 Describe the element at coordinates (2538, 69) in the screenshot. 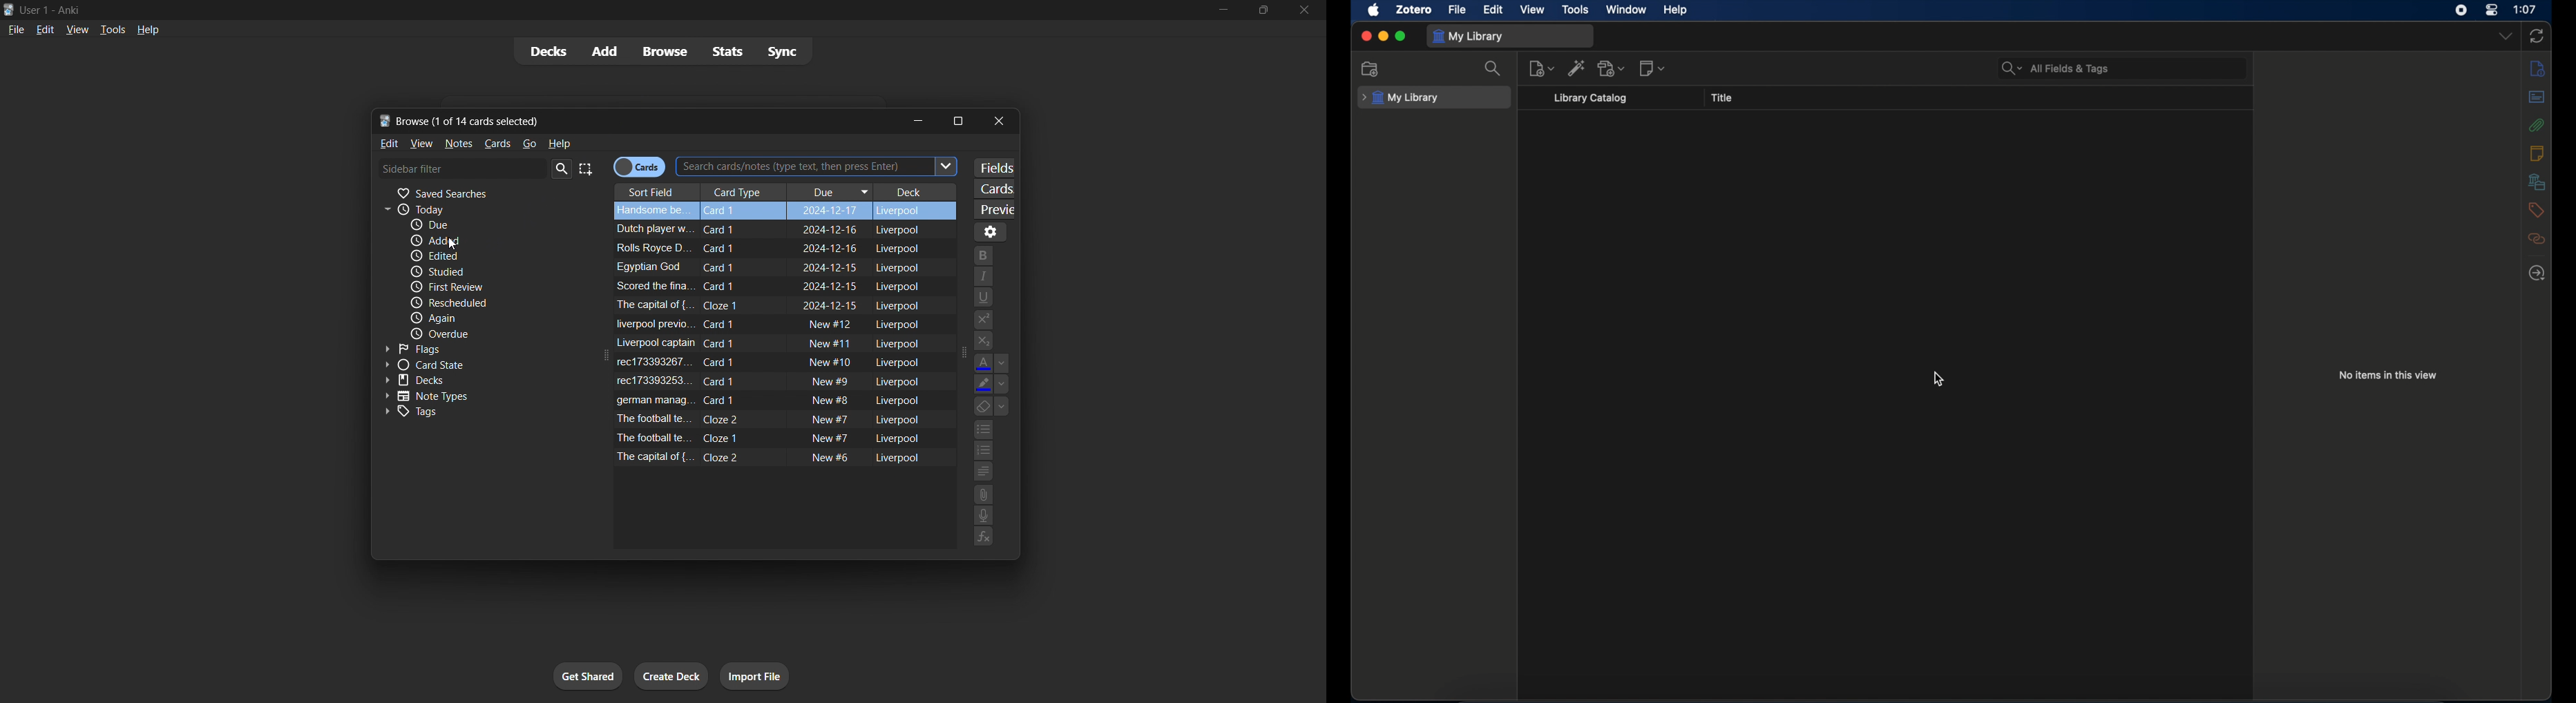

I see `info` at that location.